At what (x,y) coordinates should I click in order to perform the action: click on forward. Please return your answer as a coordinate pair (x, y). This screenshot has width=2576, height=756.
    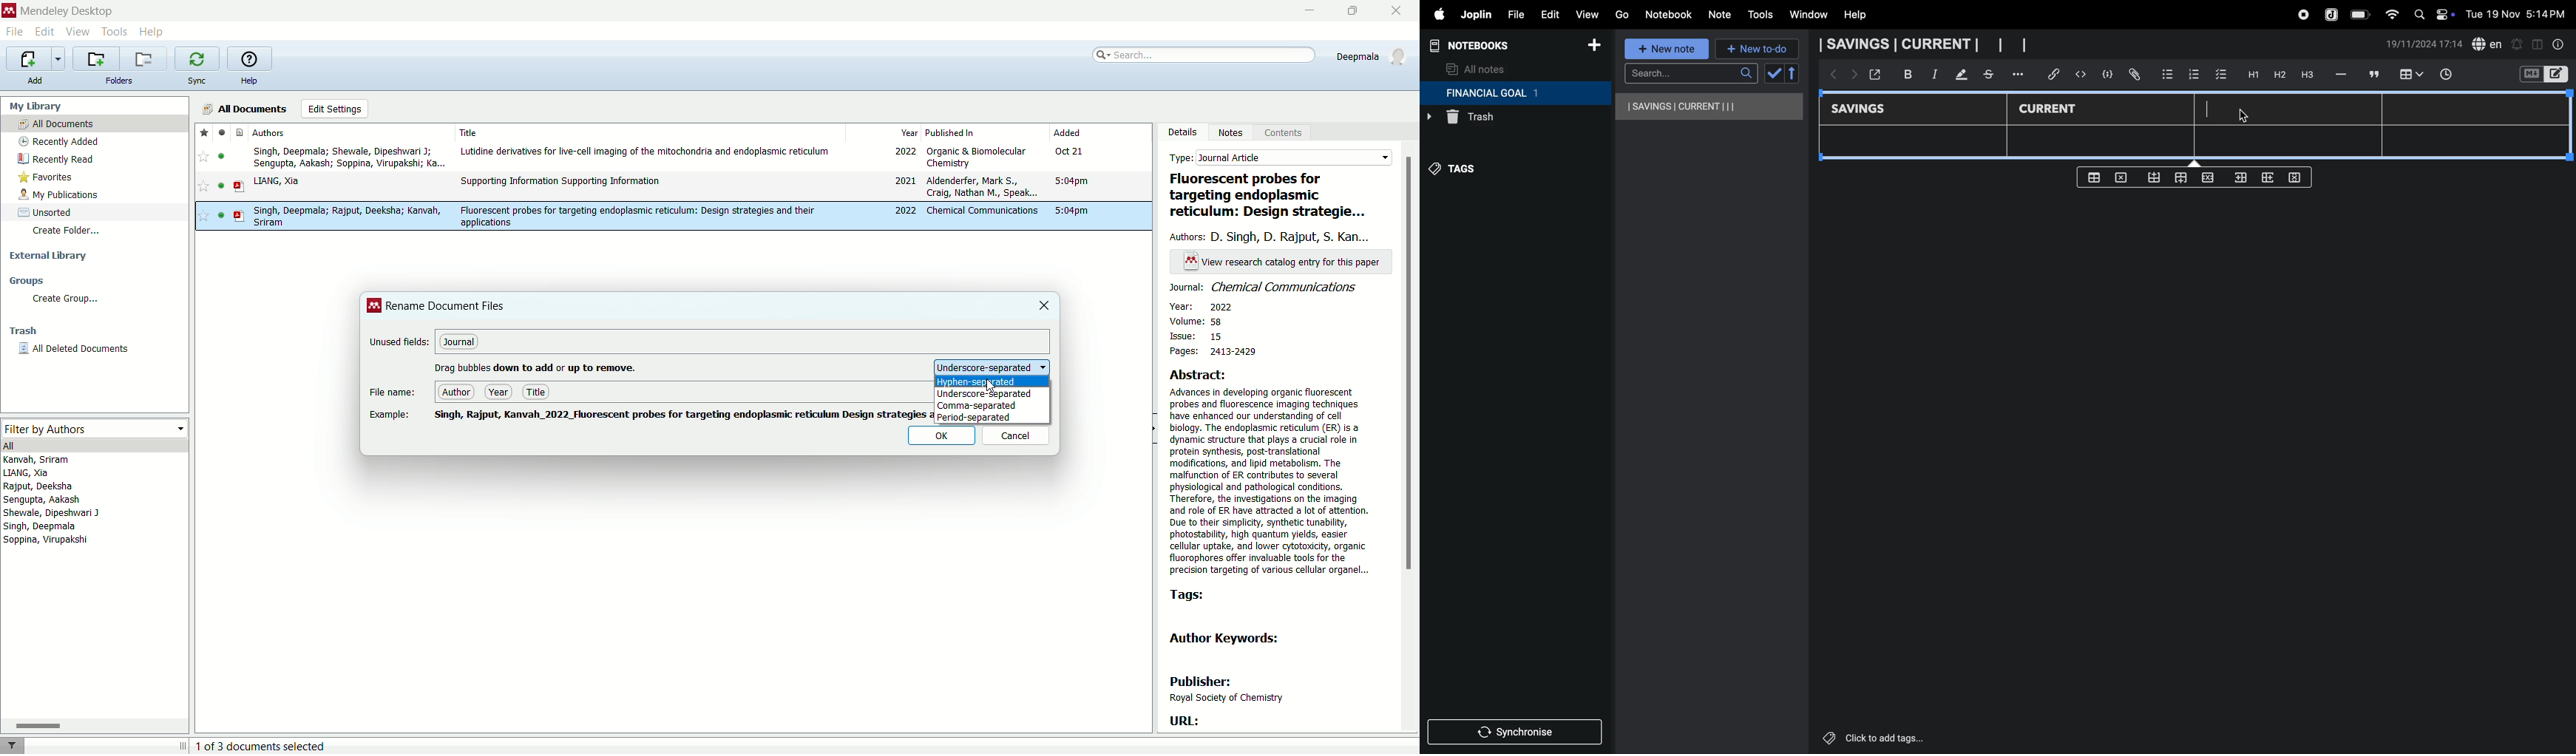
    Looking at the image, I should click on (1852, 77).